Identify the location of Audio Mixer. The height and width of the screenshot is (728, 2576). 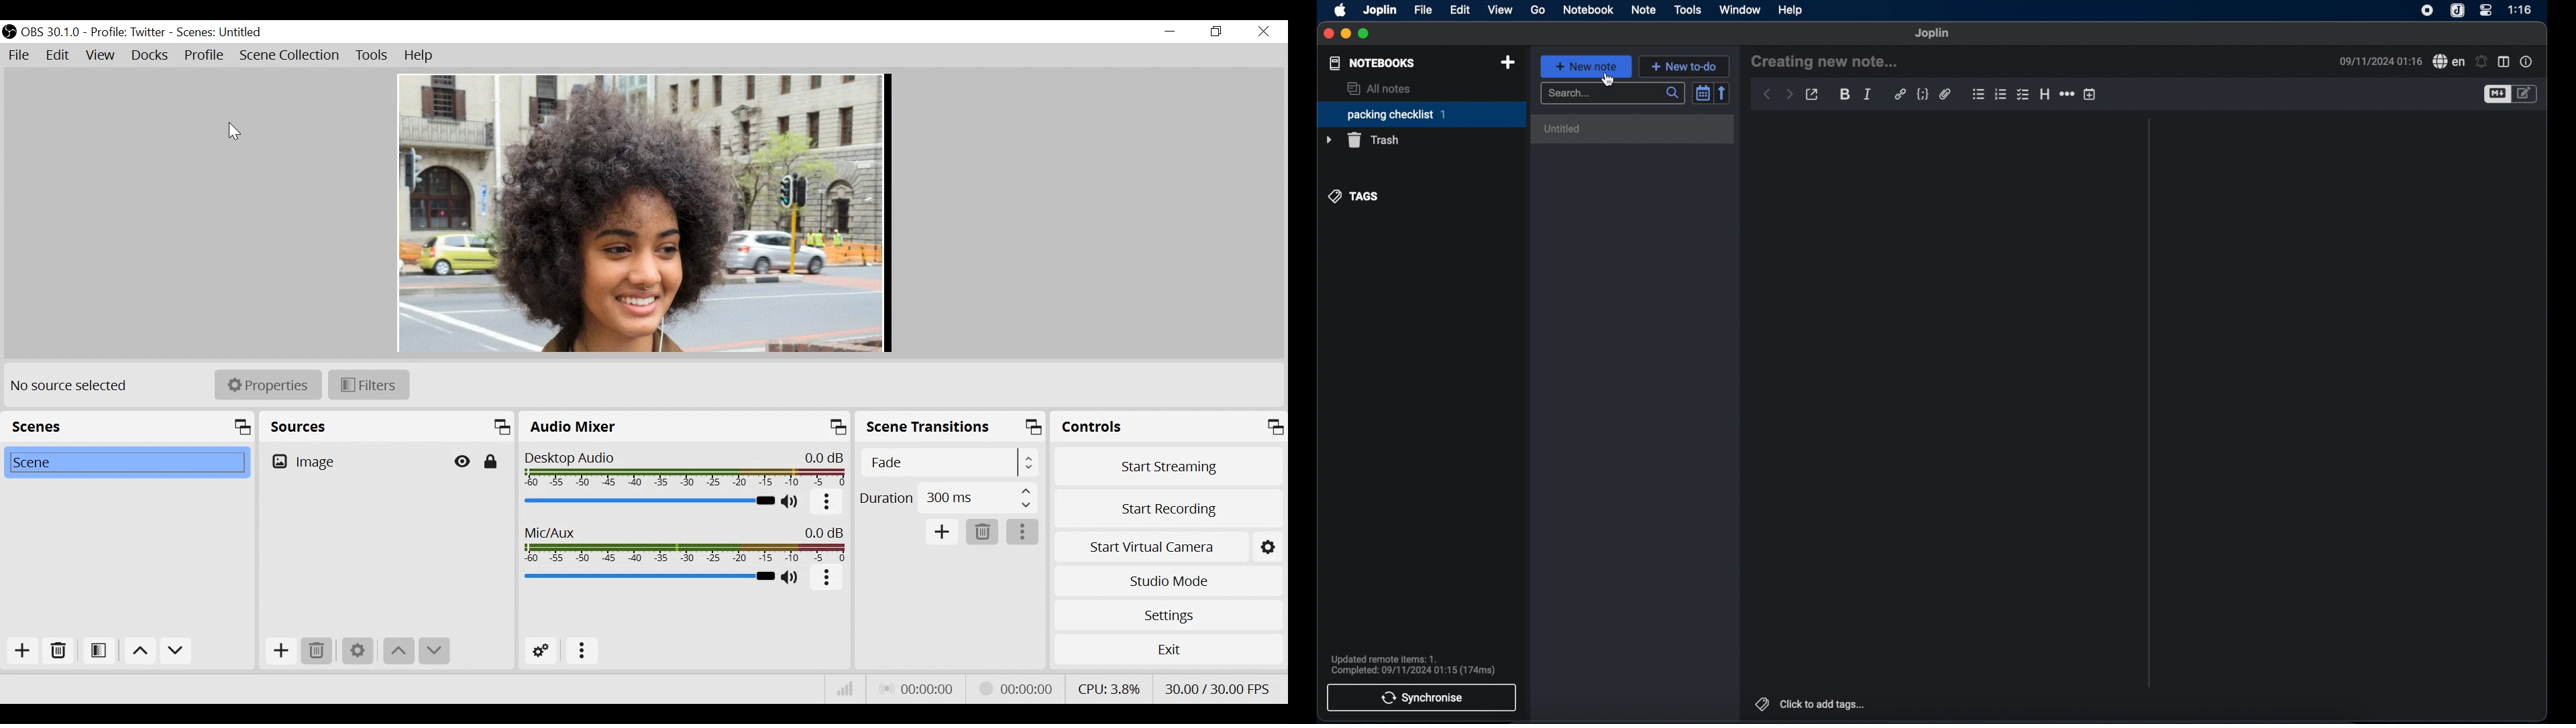
(686, 427).